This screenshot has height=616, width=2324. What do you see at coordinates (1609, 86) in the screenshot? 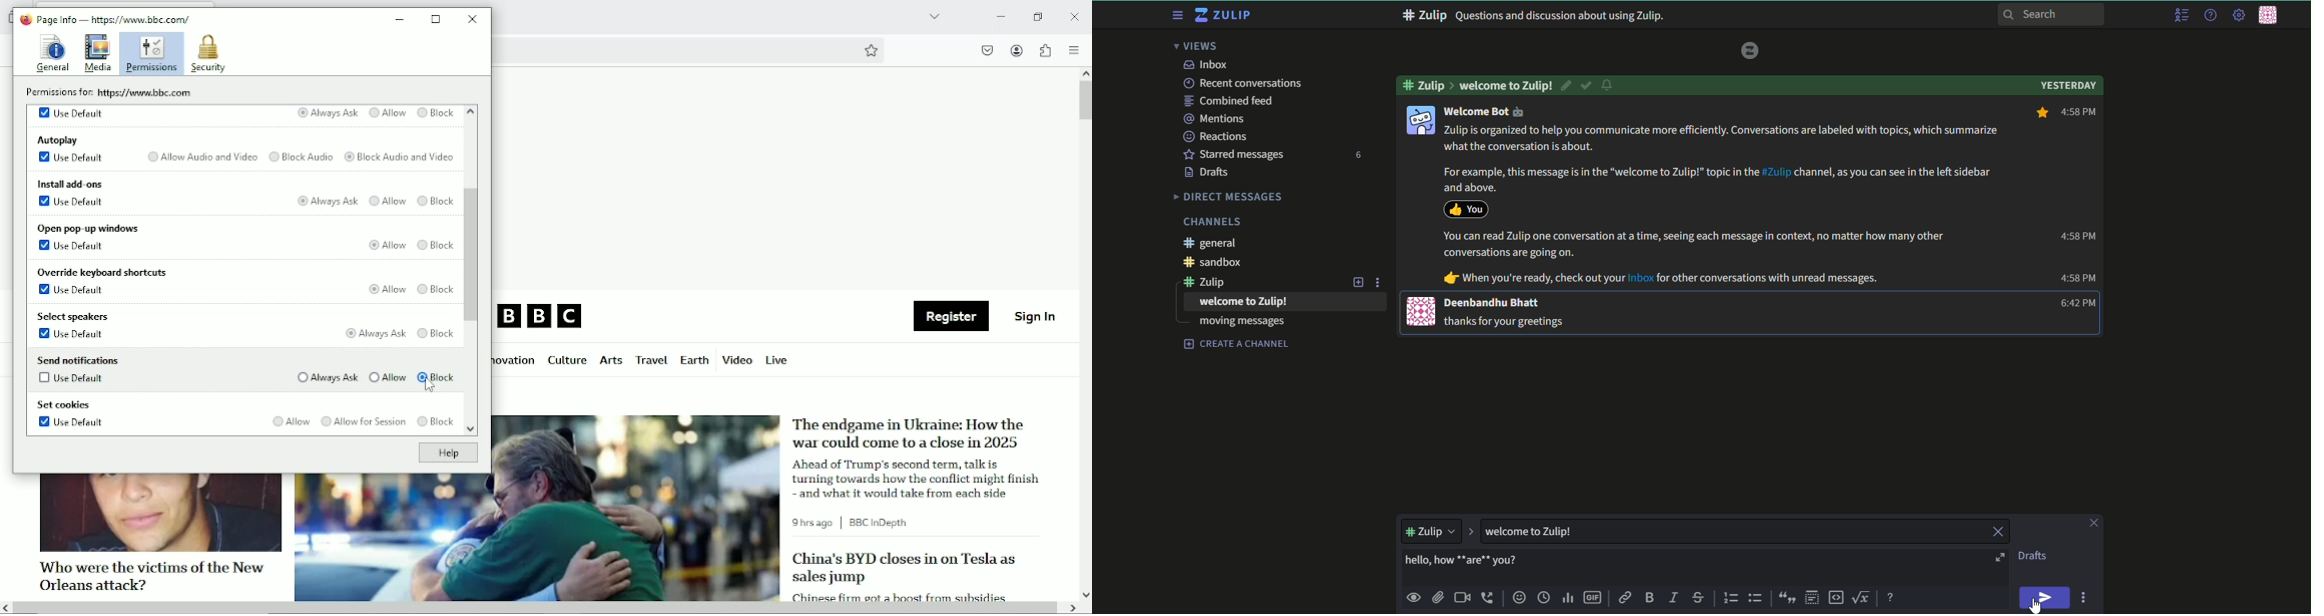
I see `notification` at bounding box center [1609, 86].